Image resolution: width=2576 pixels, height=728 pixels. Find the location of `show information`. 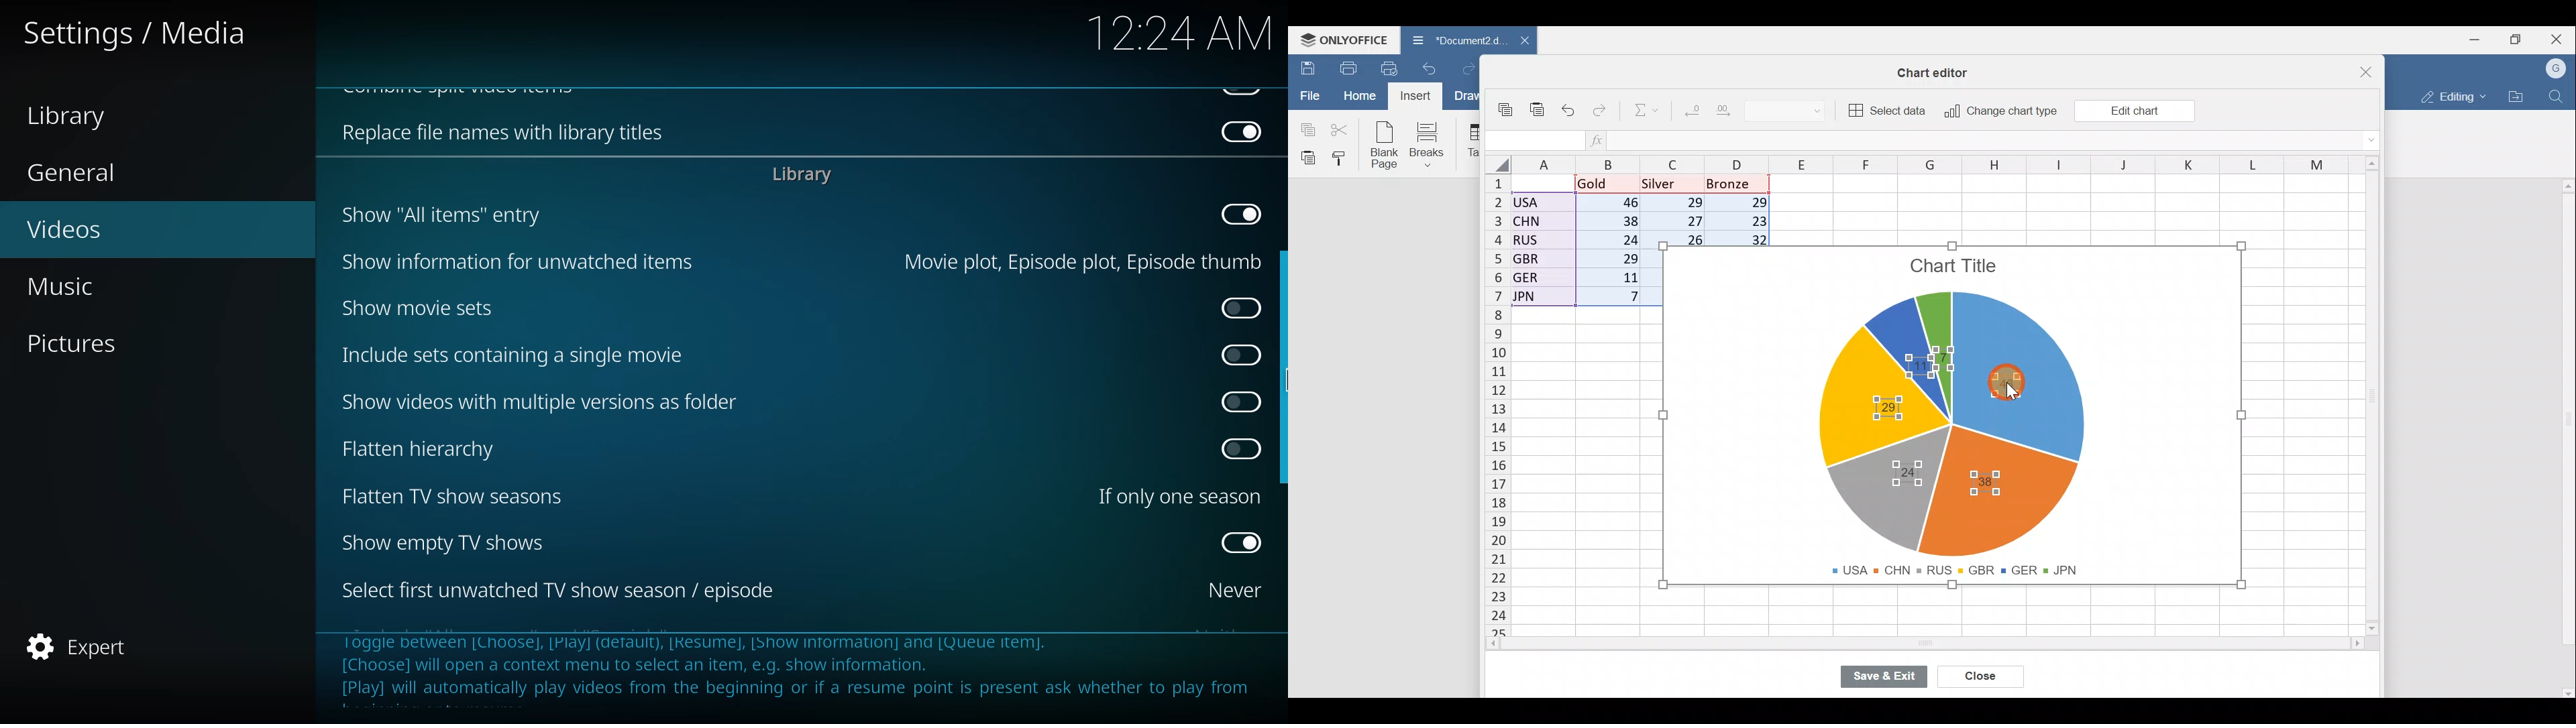

show information is located at coordinates (513, 263).